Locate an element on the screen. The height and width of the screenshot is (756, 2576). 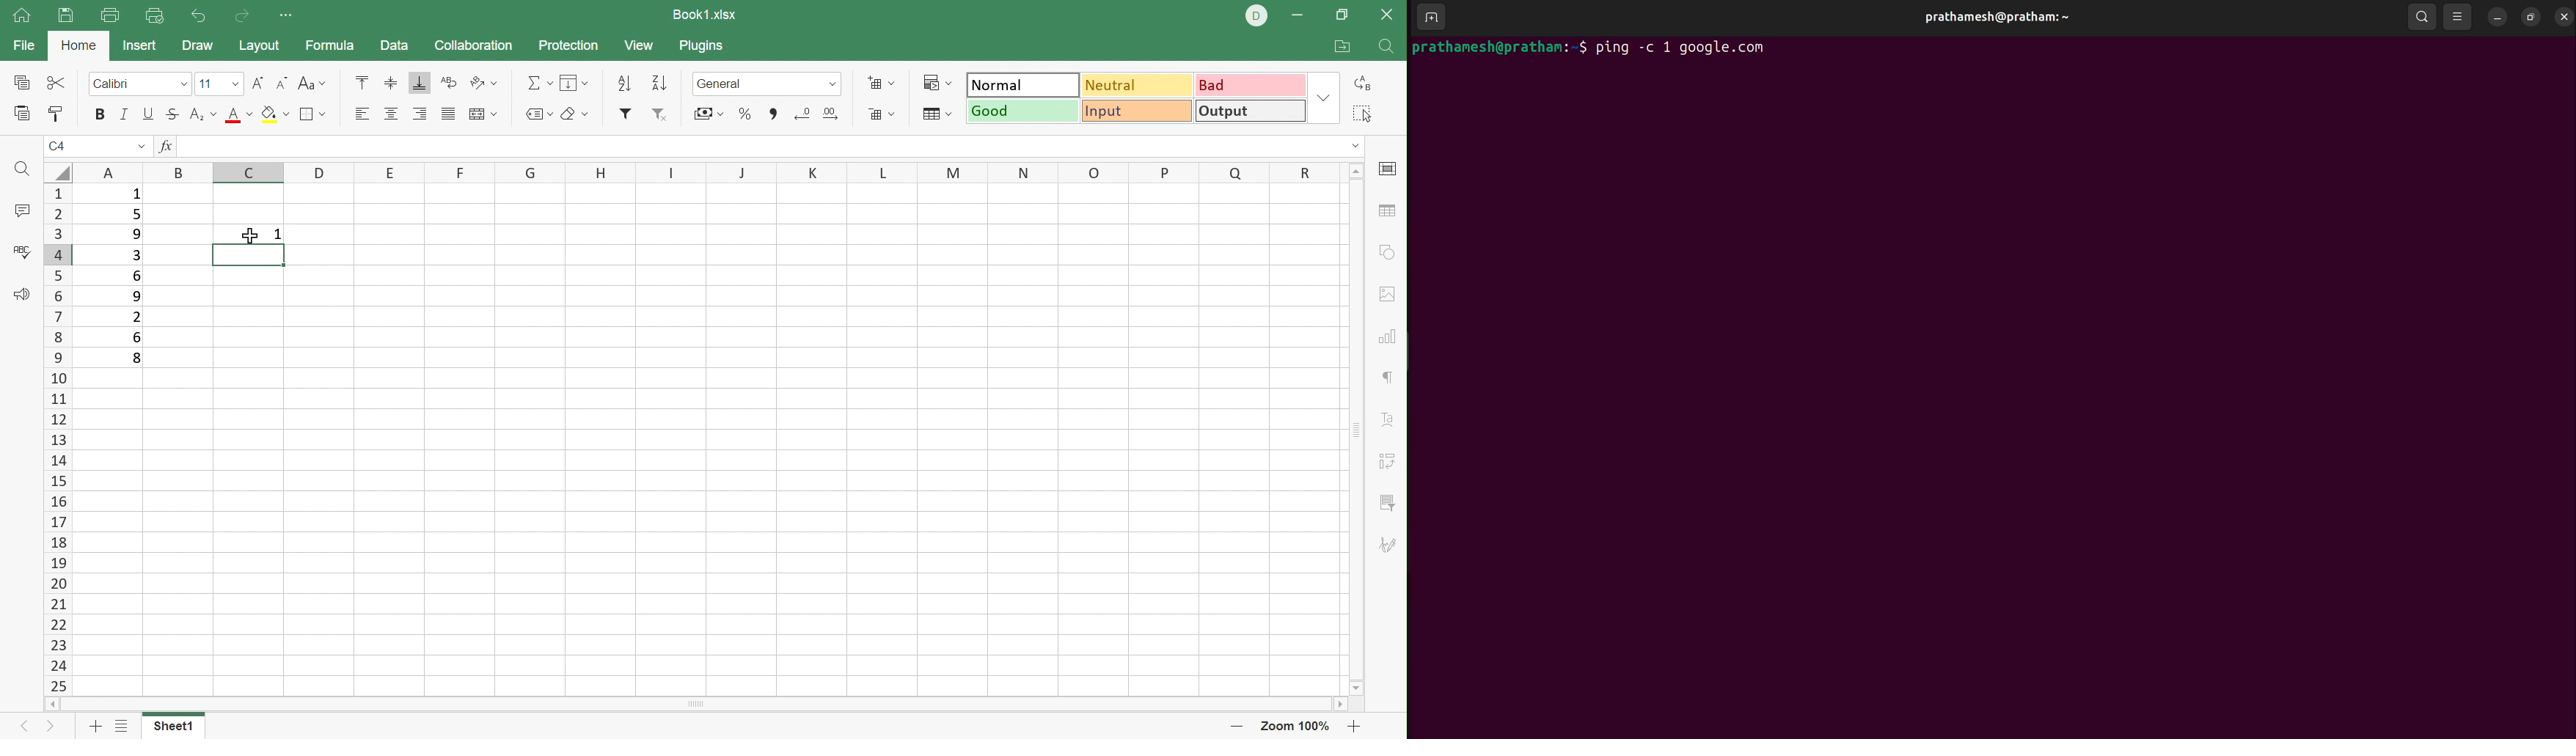
Row numbers is located at coordinates (56, 439).